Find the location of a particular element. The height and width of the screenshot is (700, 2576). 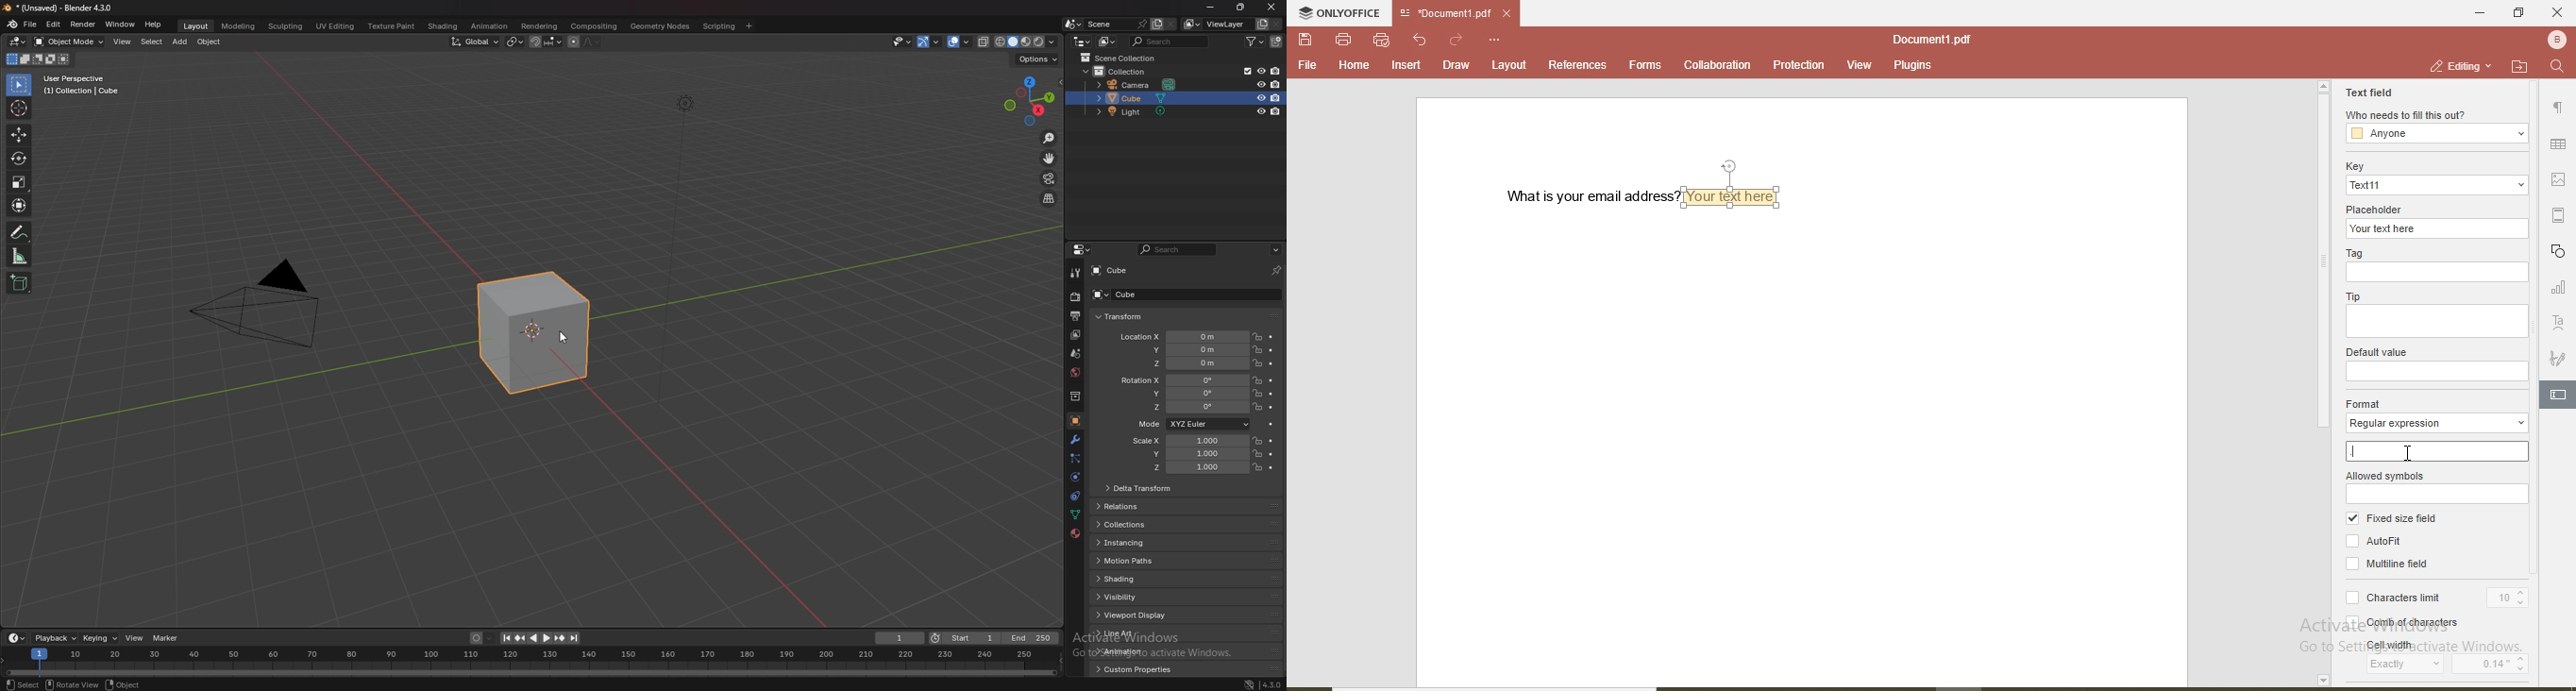

rotation x is located at coordinates (1181, 382).